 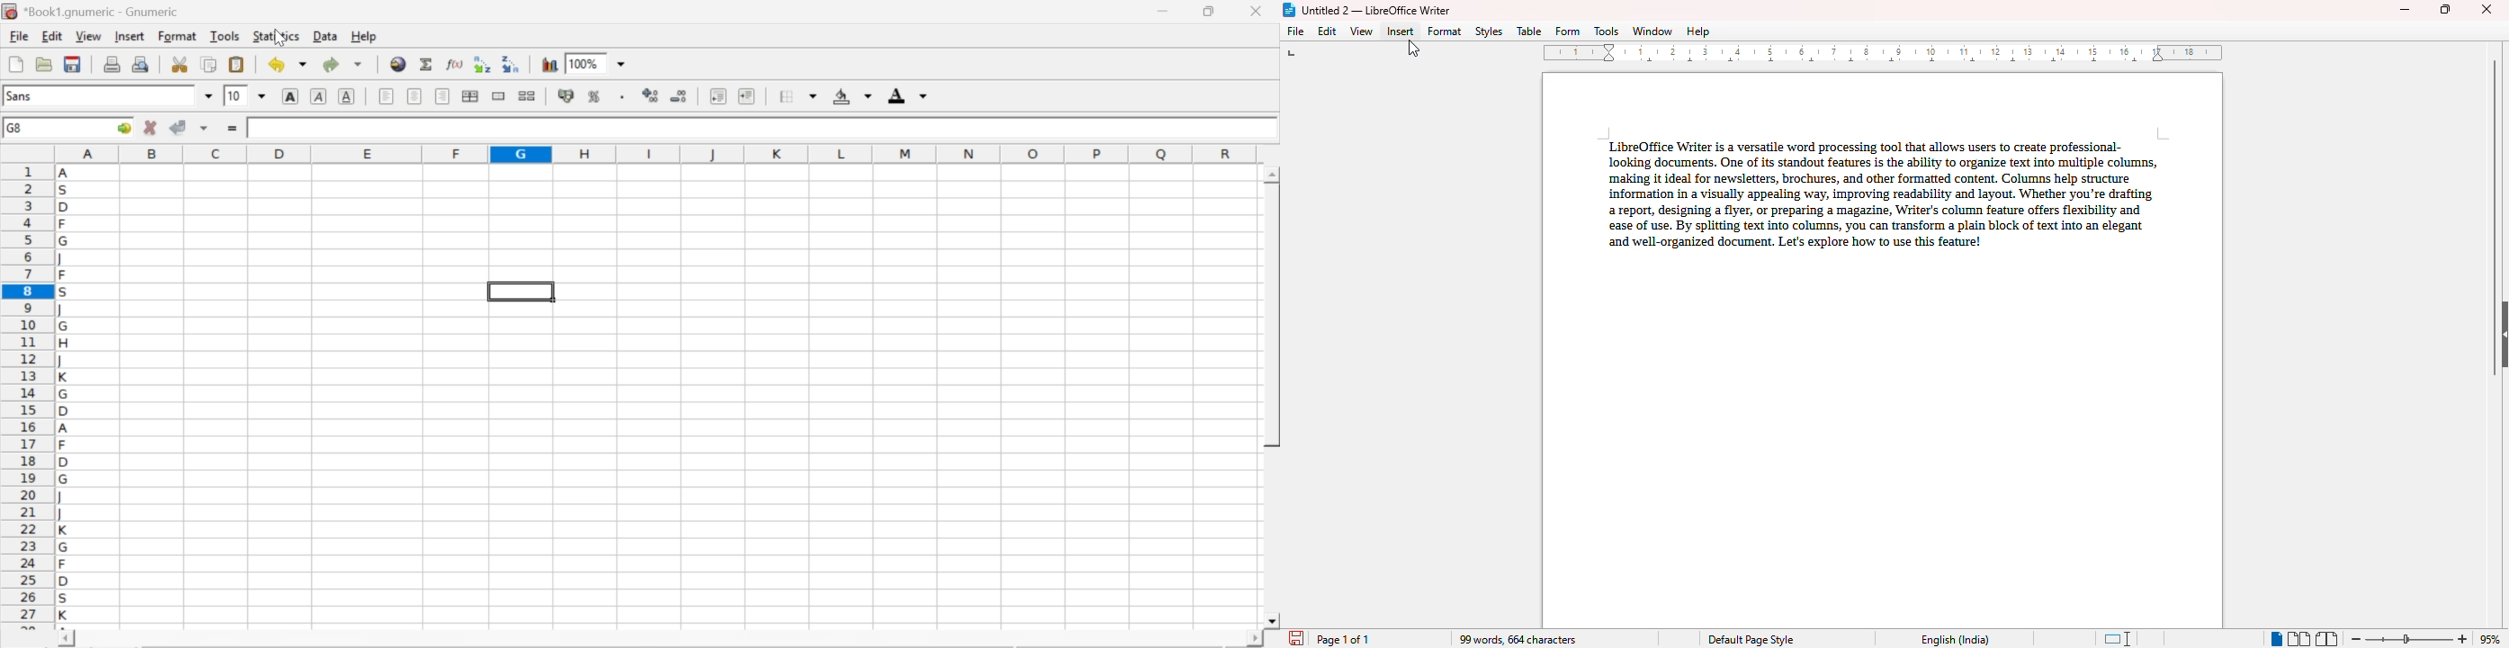 What do you see at coordinates (17, 128) in the screenshot?
I see `G8` at bounding box center [17, 128].